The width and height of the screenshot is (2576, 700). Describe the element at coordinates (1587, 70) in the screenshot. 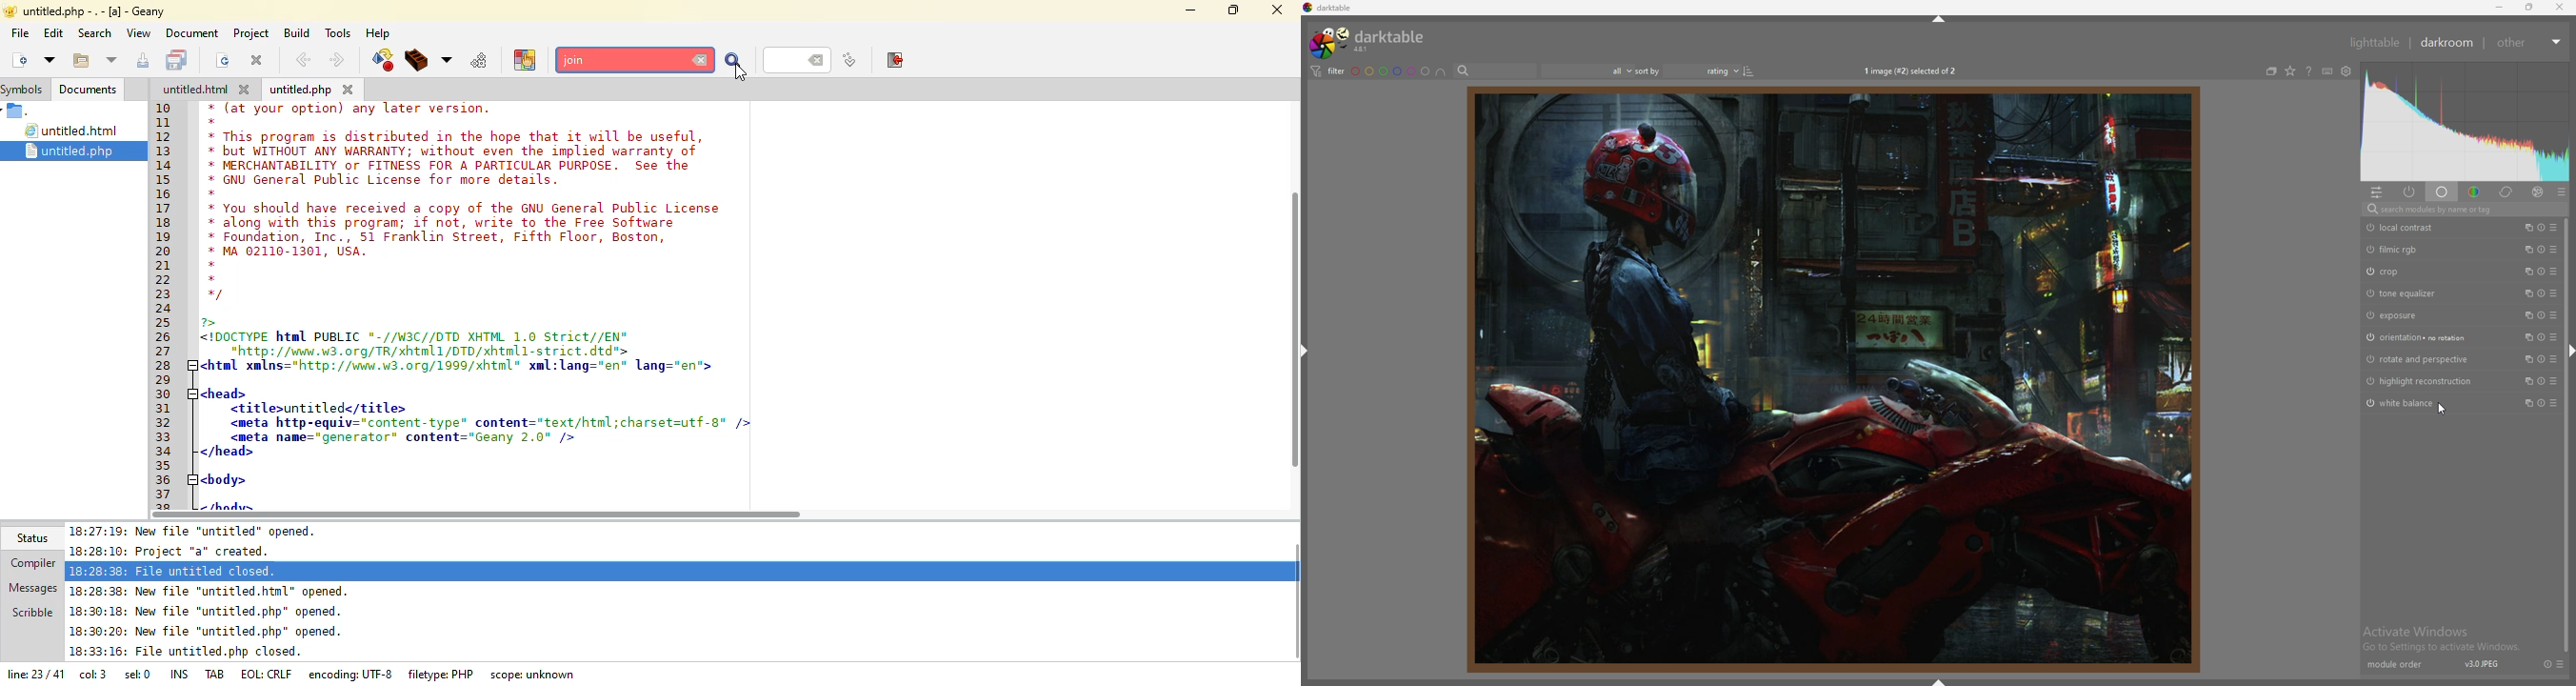

I see `filter by images rating` at that location.